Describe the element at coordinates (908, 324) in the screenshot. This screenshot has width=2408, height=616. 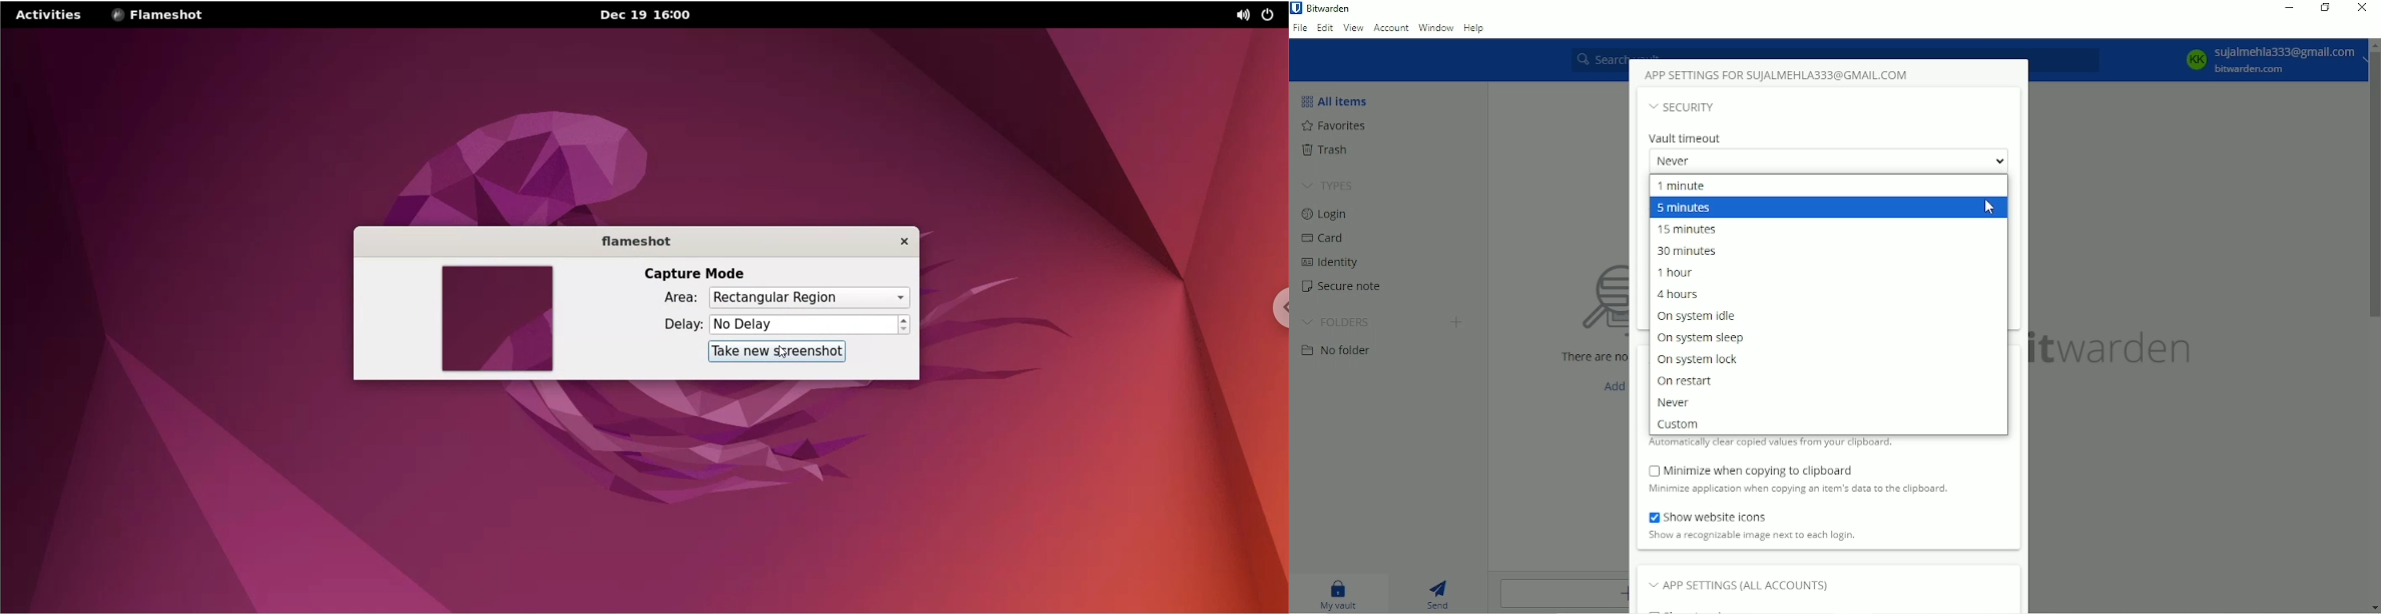
I see `increment and decrement delay` at that location.